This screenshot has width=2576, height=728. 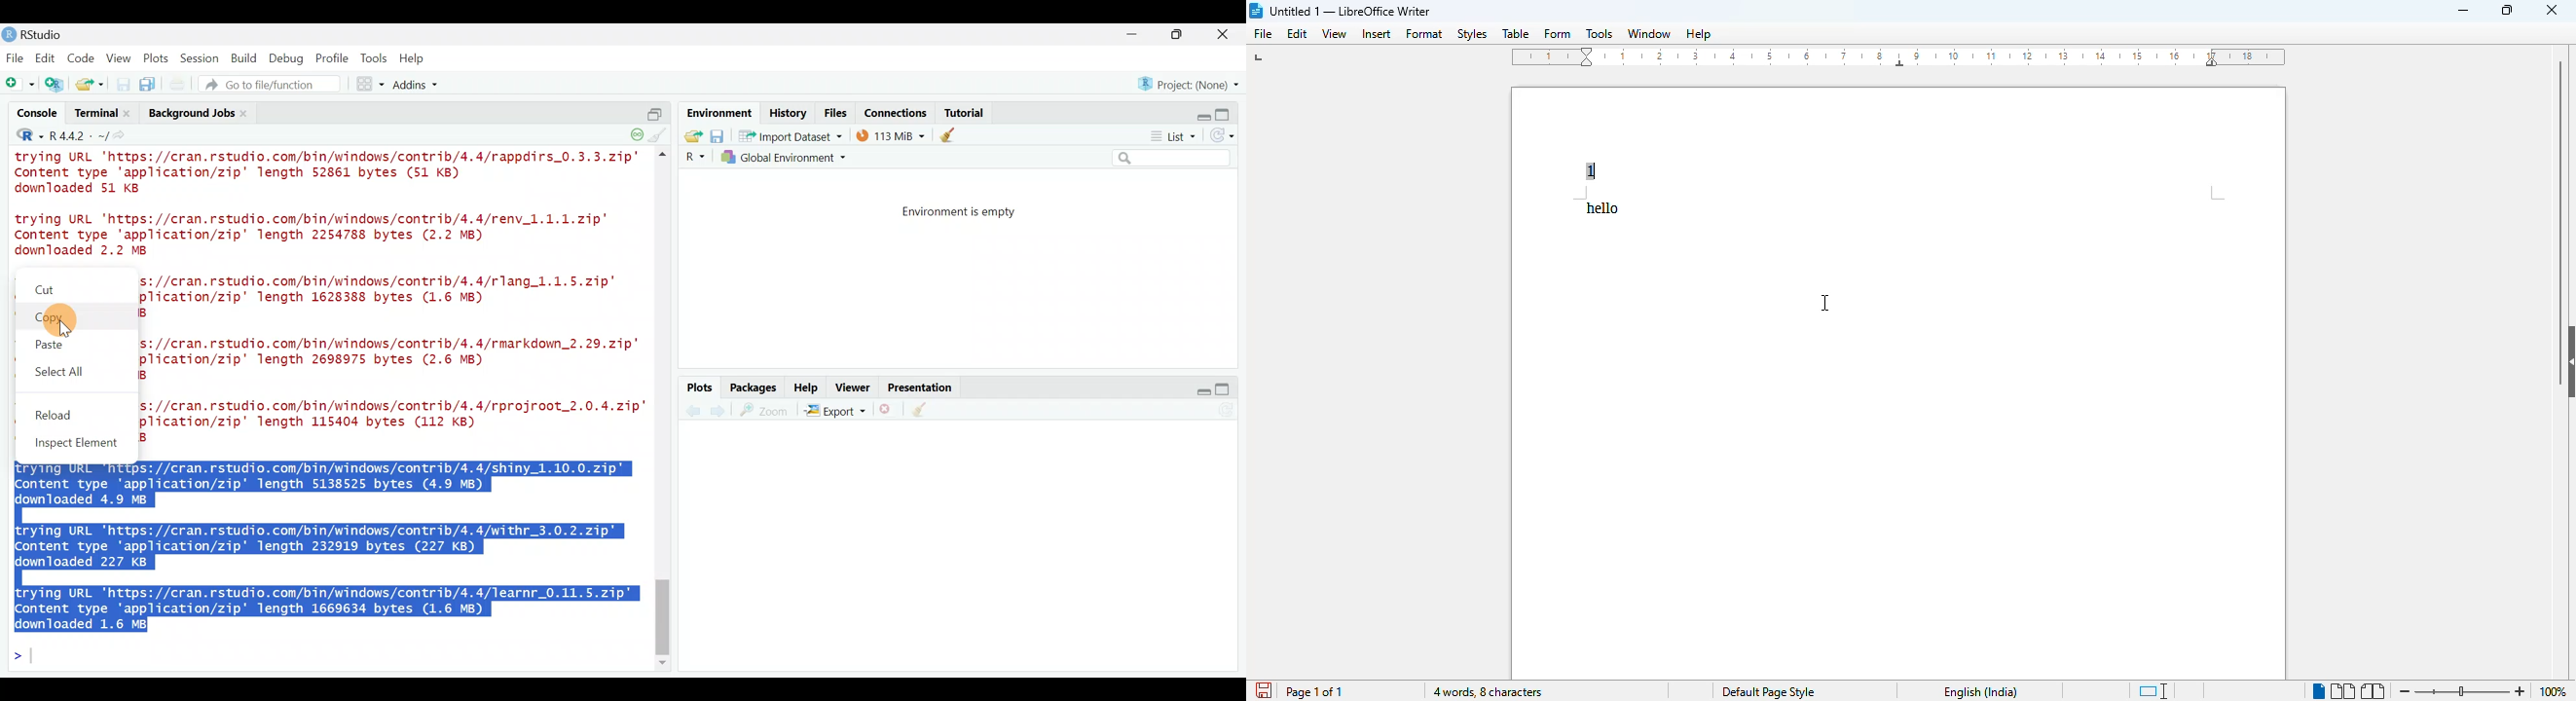 I want to click on trying URL 'https://cran.rstudio.com/bin/windows/contrib/4.4/renv_1.1.1.zip"
Content type 'application/zip' length 2254788 bytes (2.2 MB)
downloaded 2.2 MB, so click(x=328, y=236).